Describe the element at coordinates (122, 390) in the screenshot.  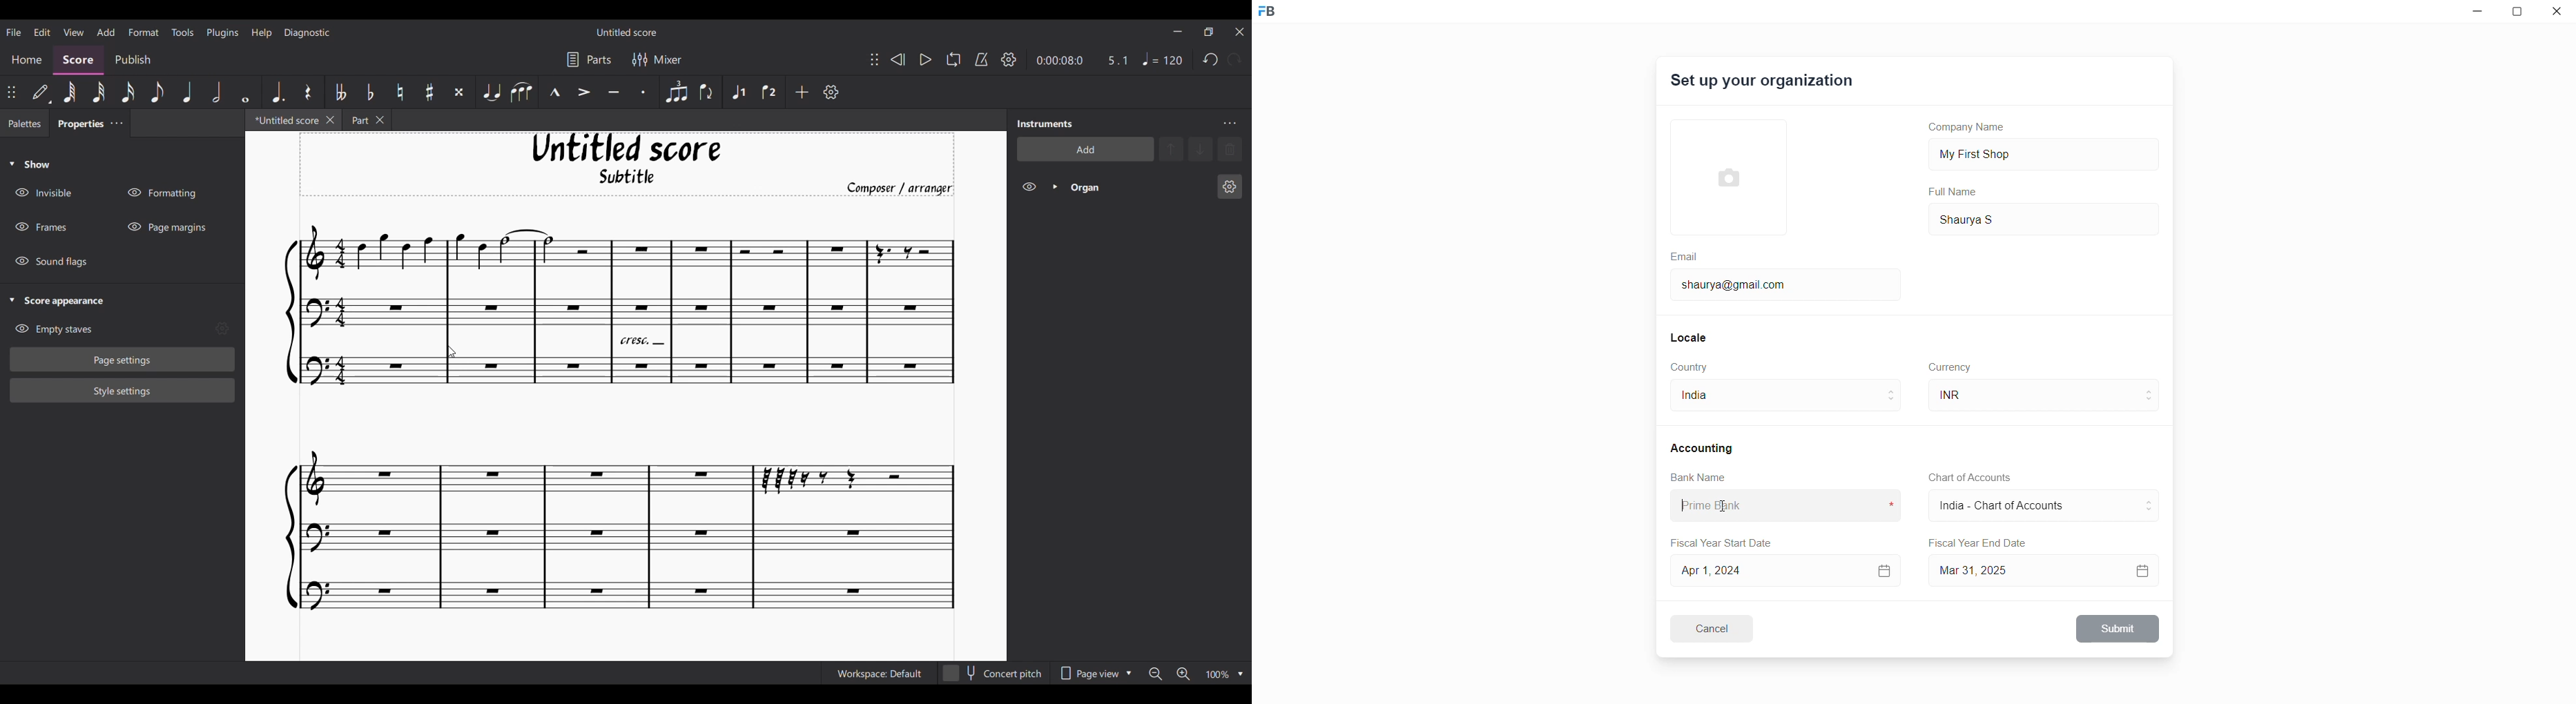
I see `Style settings` at that location.